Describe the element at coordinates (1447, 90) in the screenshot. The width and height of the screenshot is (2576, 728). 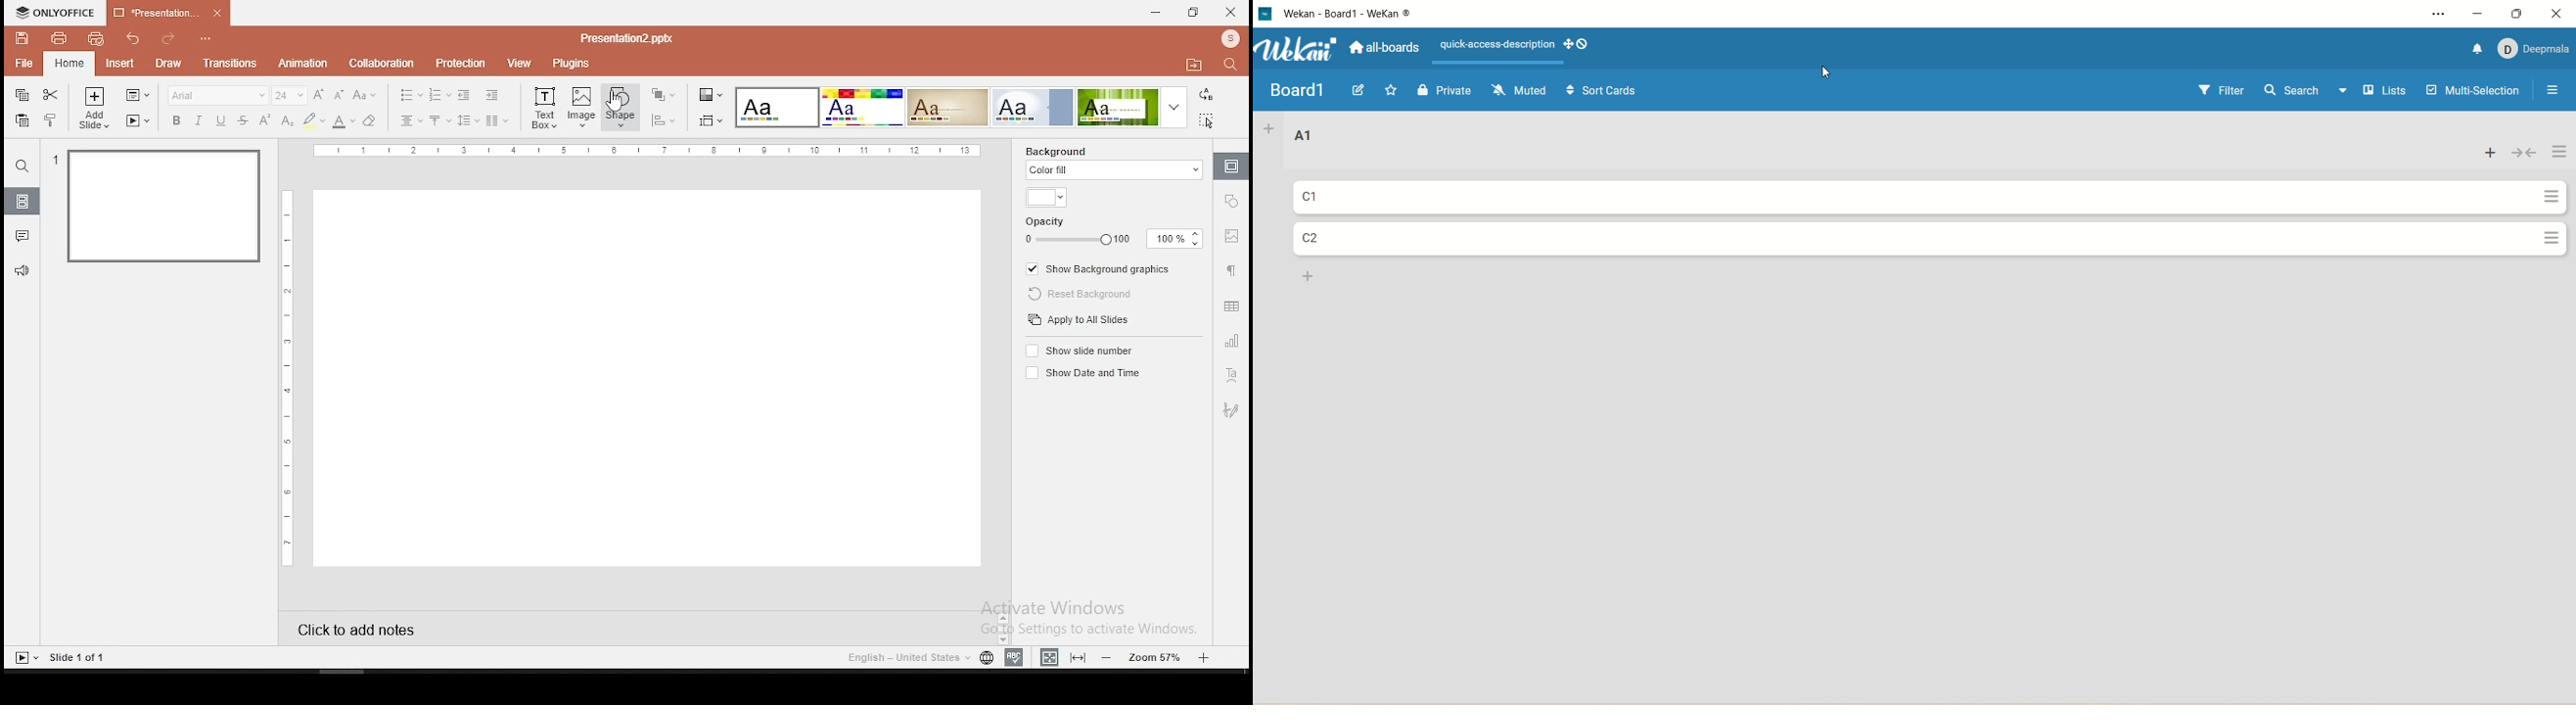
I see `private` at that location.